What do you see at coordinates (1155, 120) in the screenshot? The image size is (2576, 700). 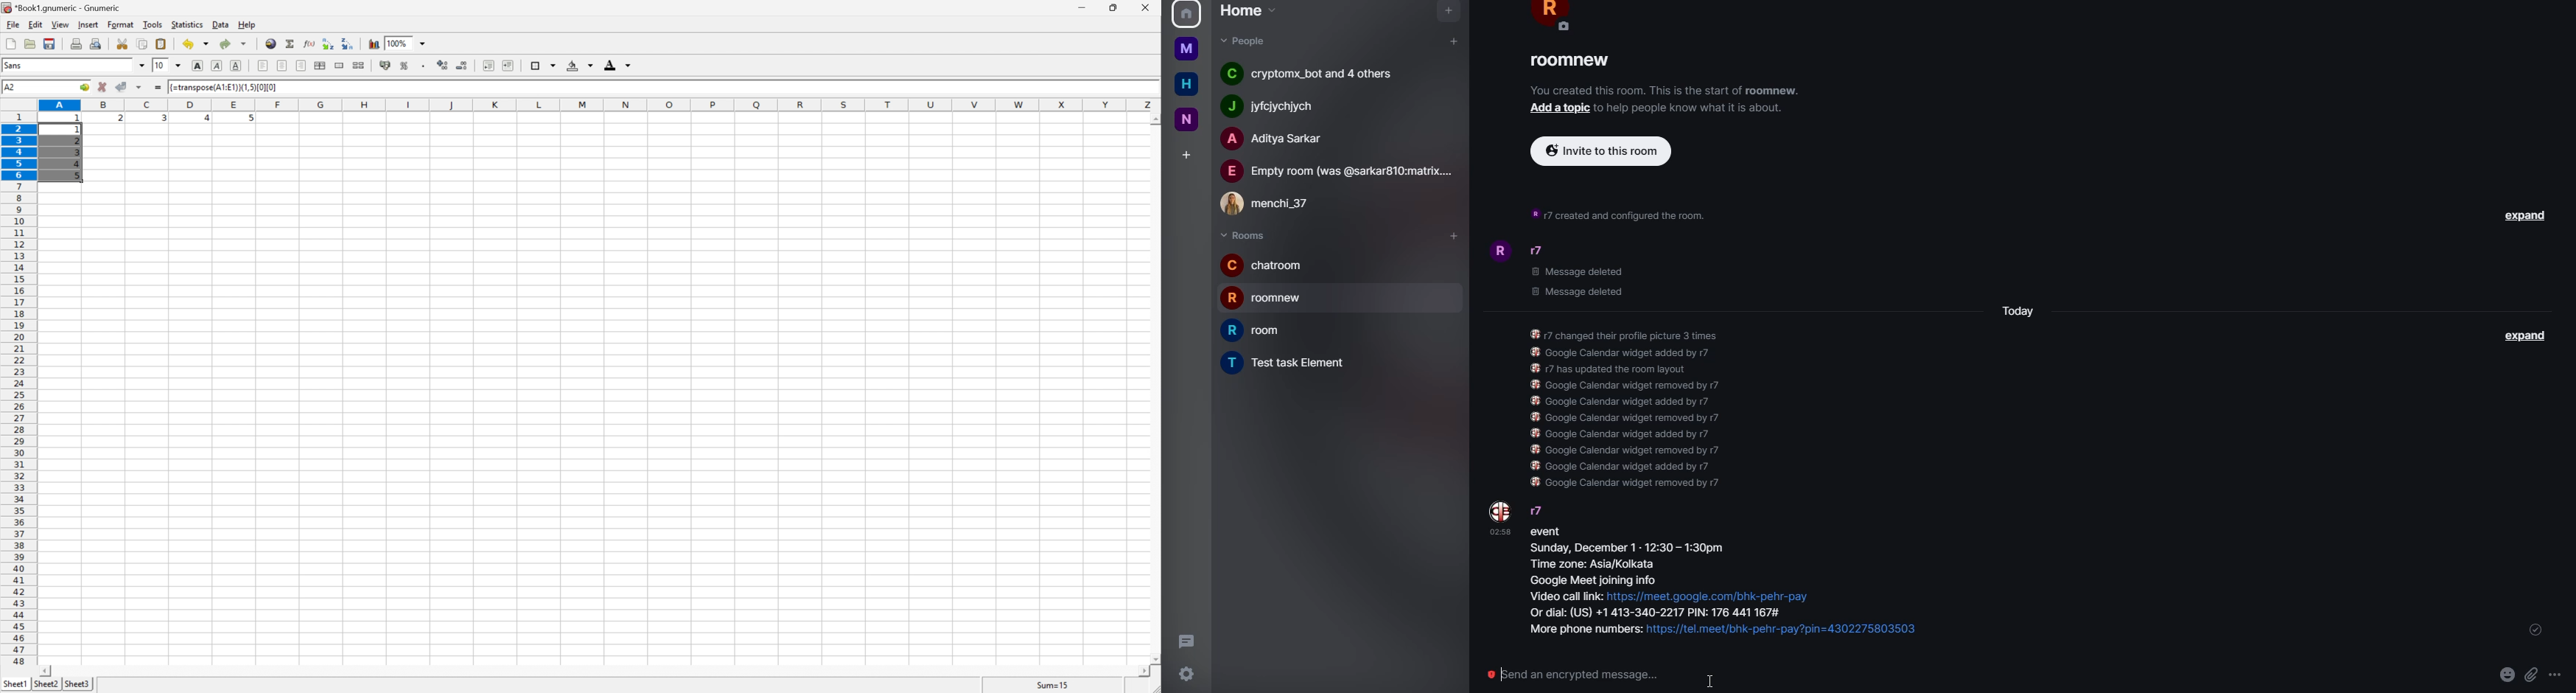 I see `scroll up` at bounding box center [1155, 120].